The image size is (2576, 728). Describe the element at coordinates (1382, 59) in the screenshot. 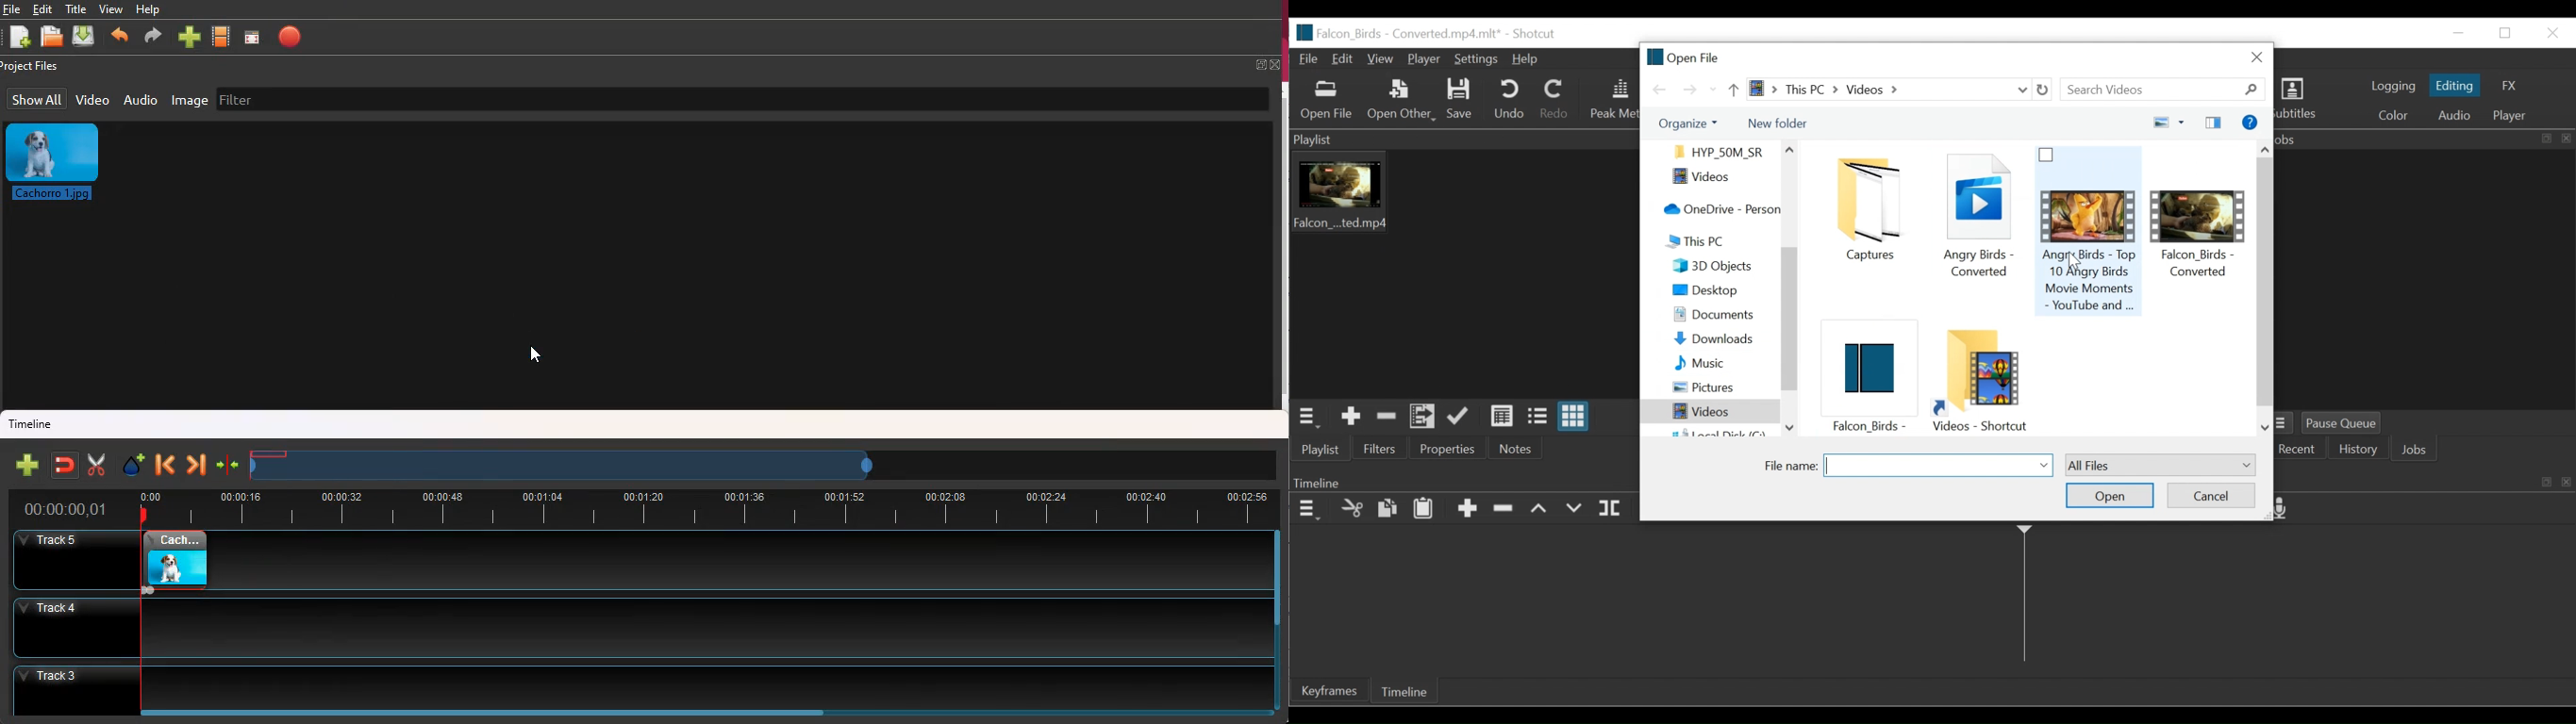

I see `View` at that location.